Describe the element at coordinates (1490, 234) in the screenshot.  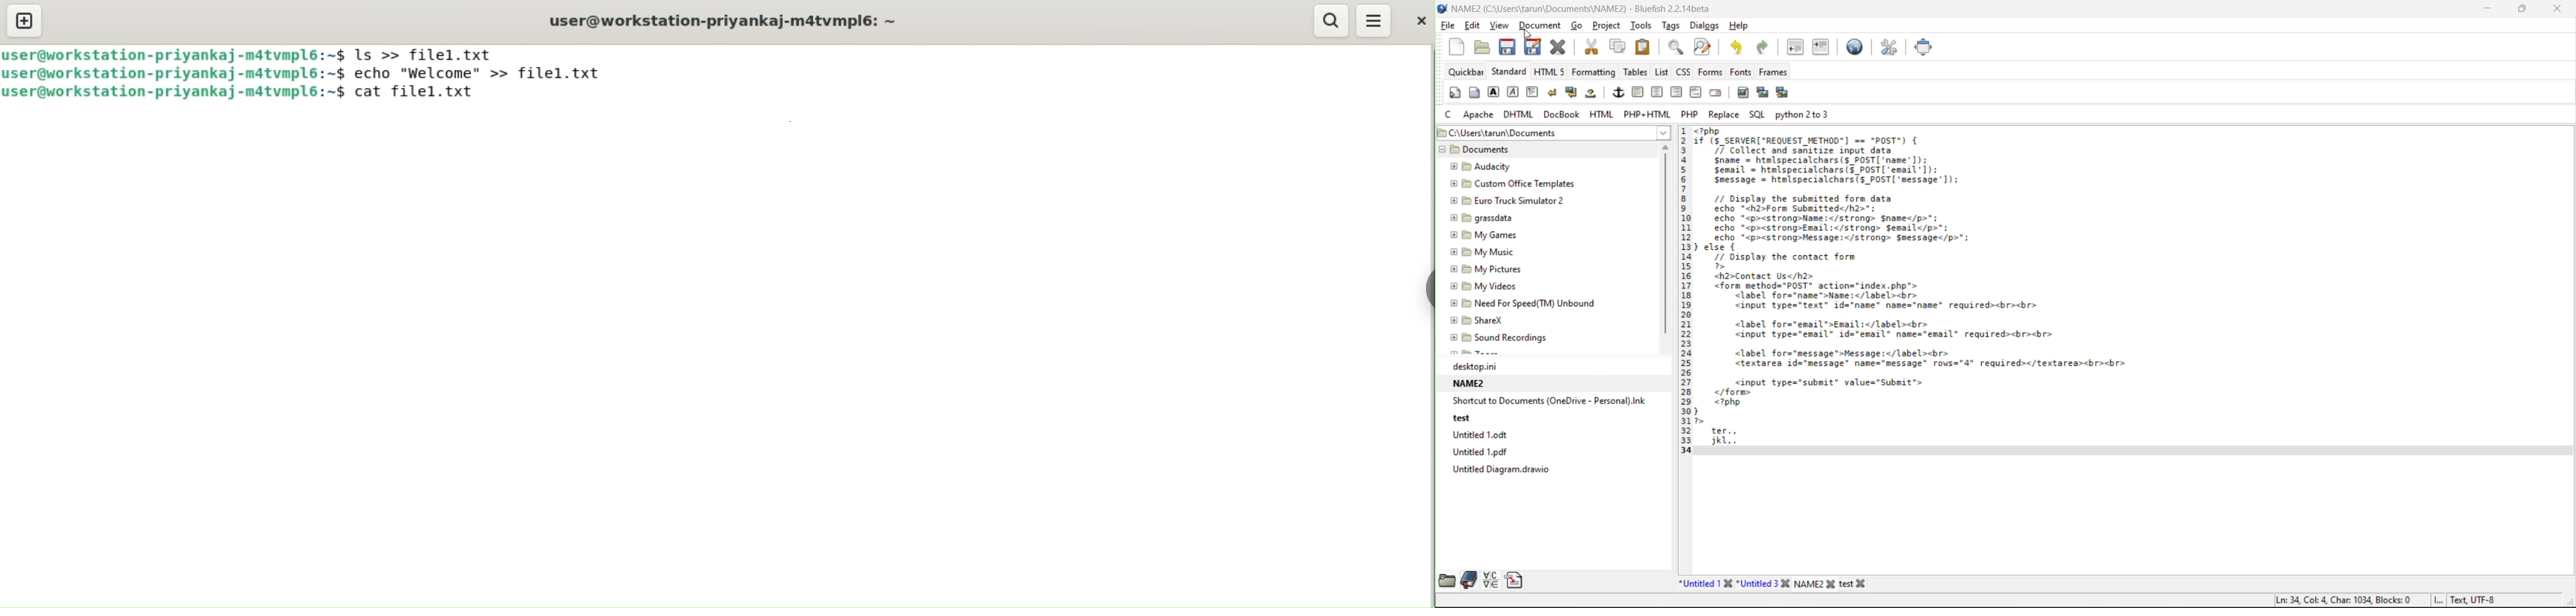
I see `my games` at that location.